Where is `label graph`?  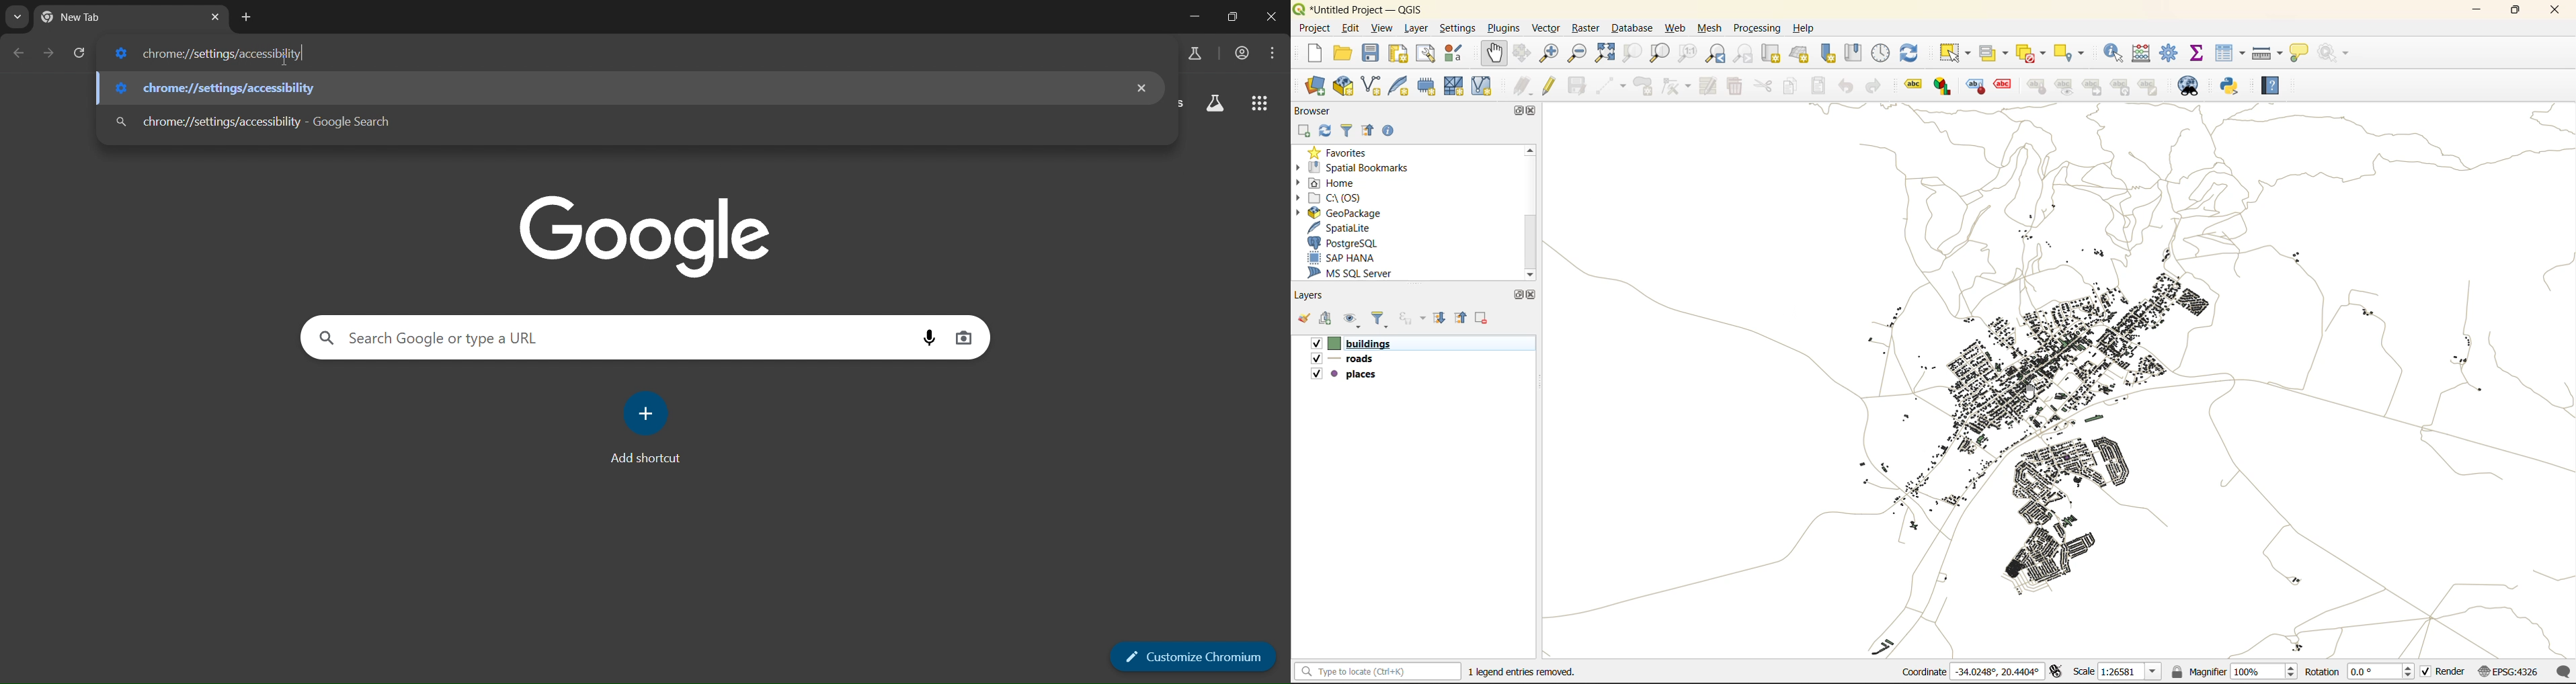 label graph is located at coordinates (1942, 86).